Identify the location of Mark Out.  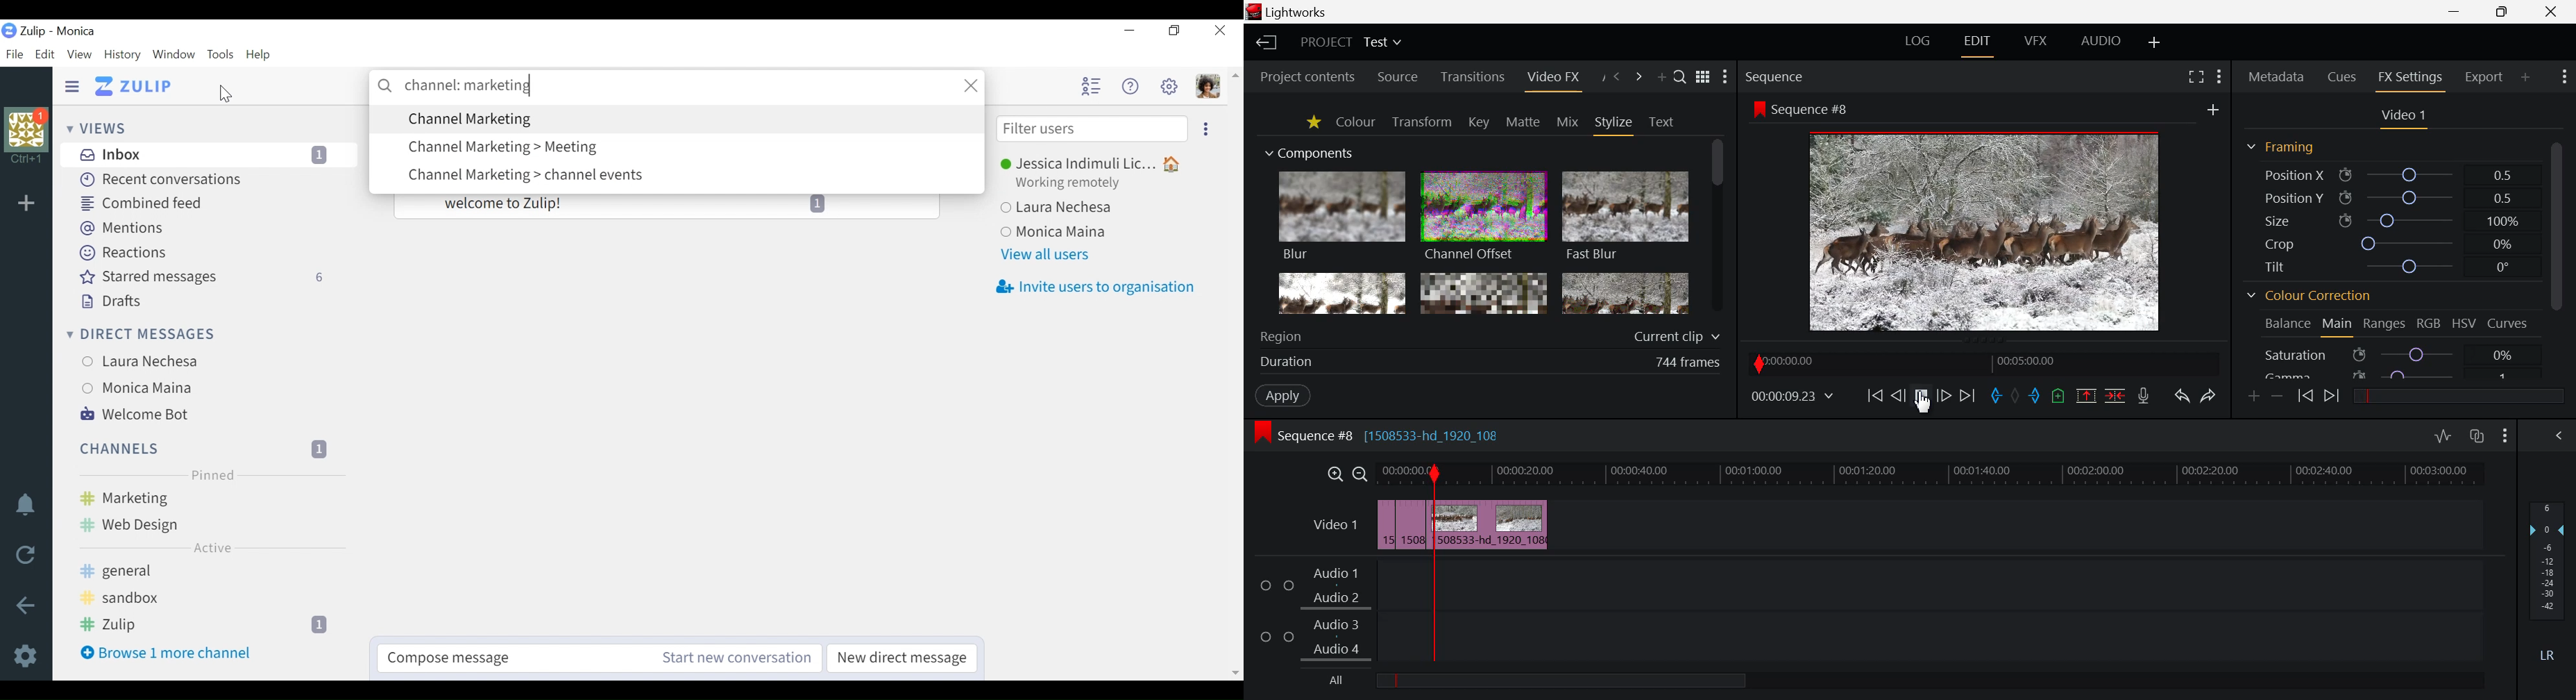
(2038, 397).